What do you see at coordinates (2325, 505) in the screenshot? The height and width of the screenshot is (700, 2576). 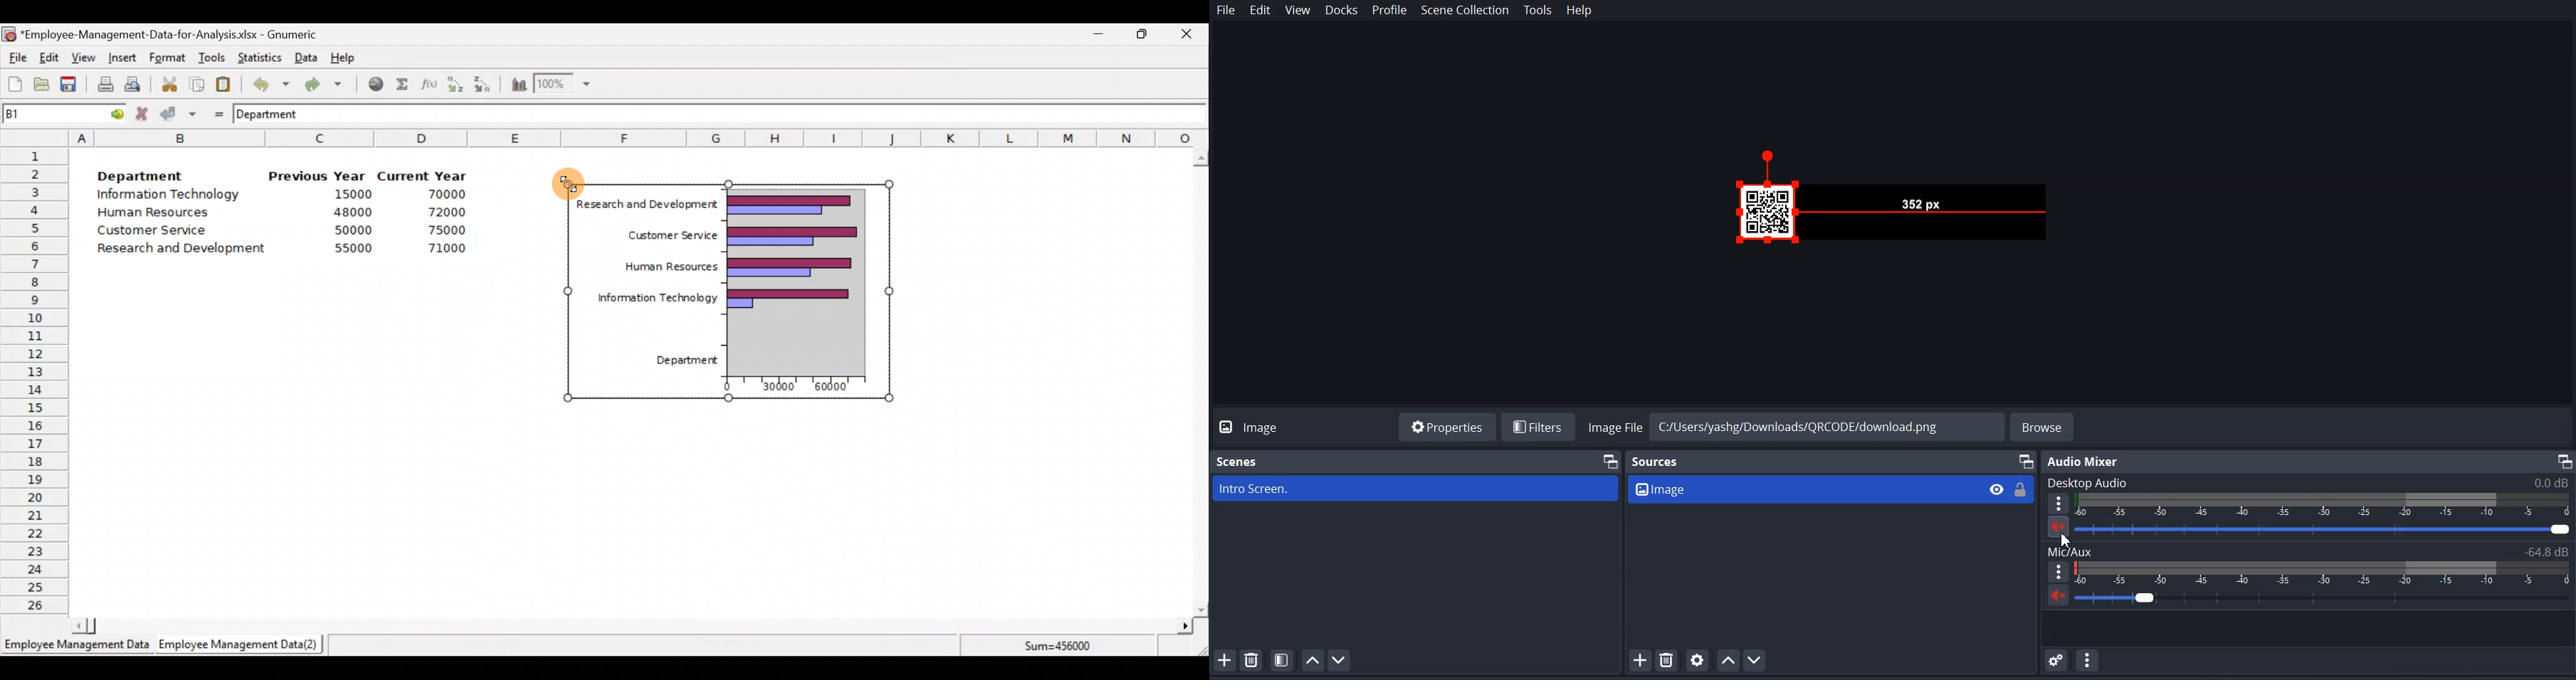 I see `Volume Indicators` at bounding box center [2325, 505].